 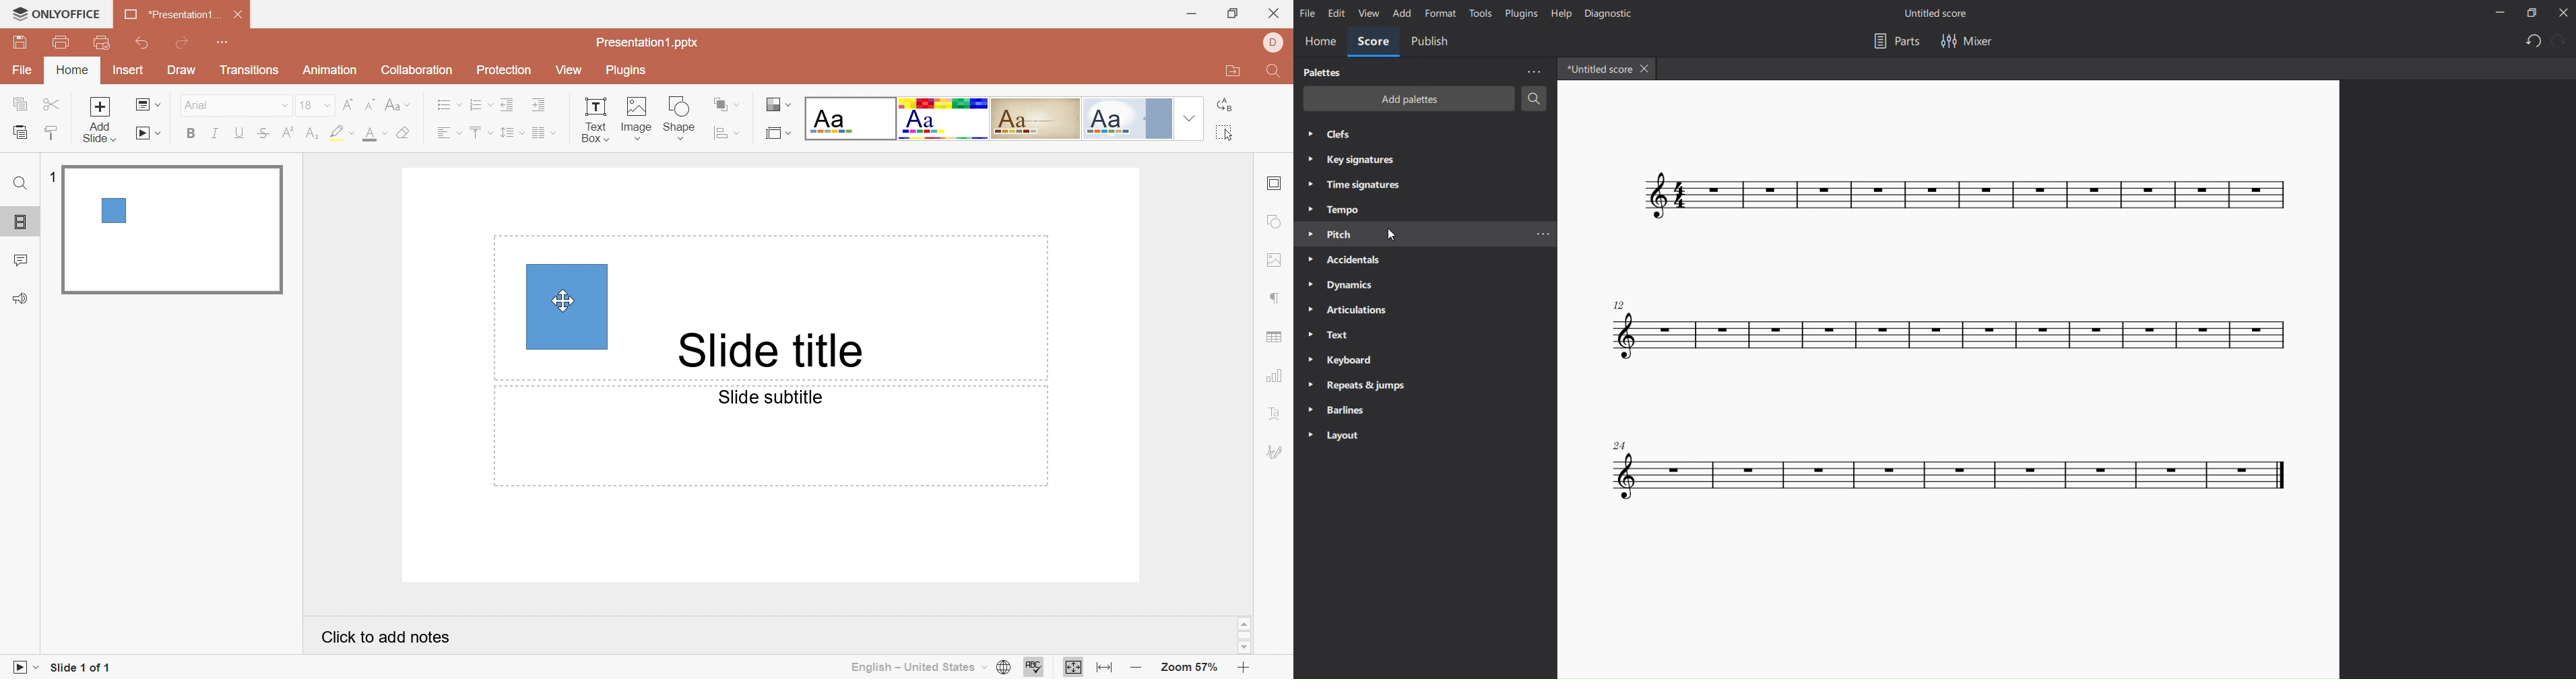 What do you see at coordinates (630, 70) in the screenshot?
I see `Plugins` at bounding box center [630, 70].